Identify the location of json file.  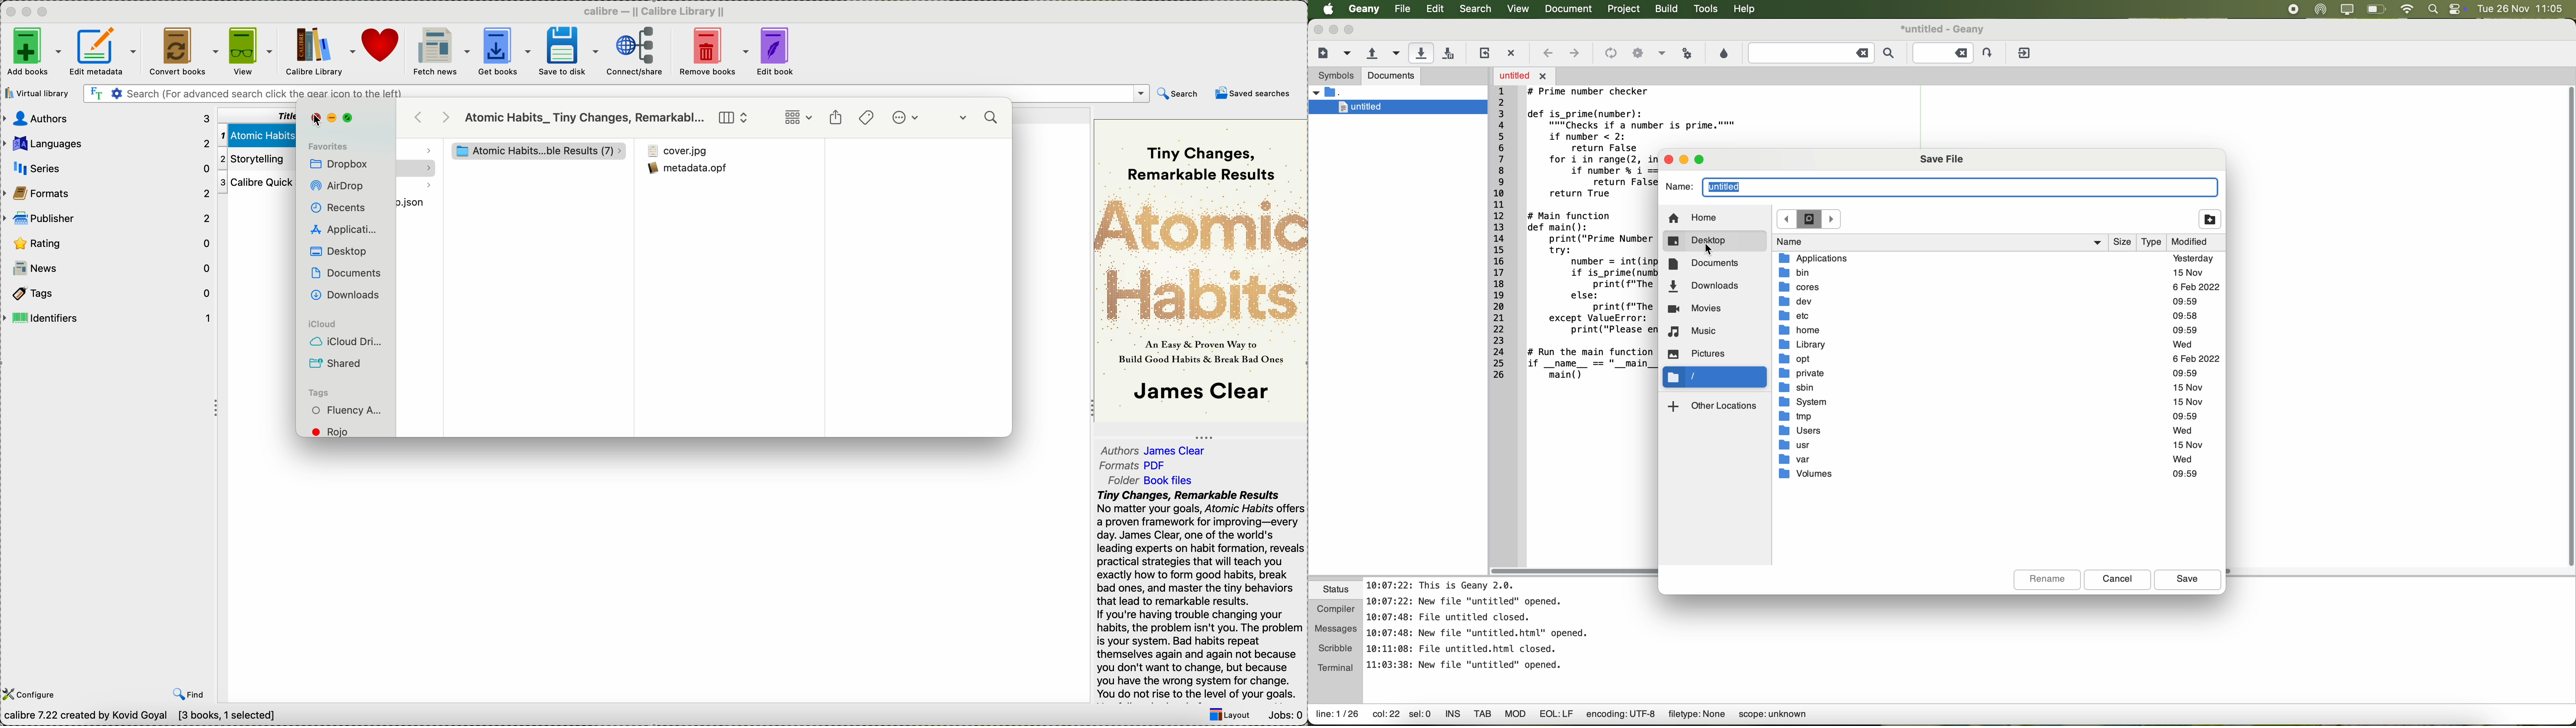
(721, 174).